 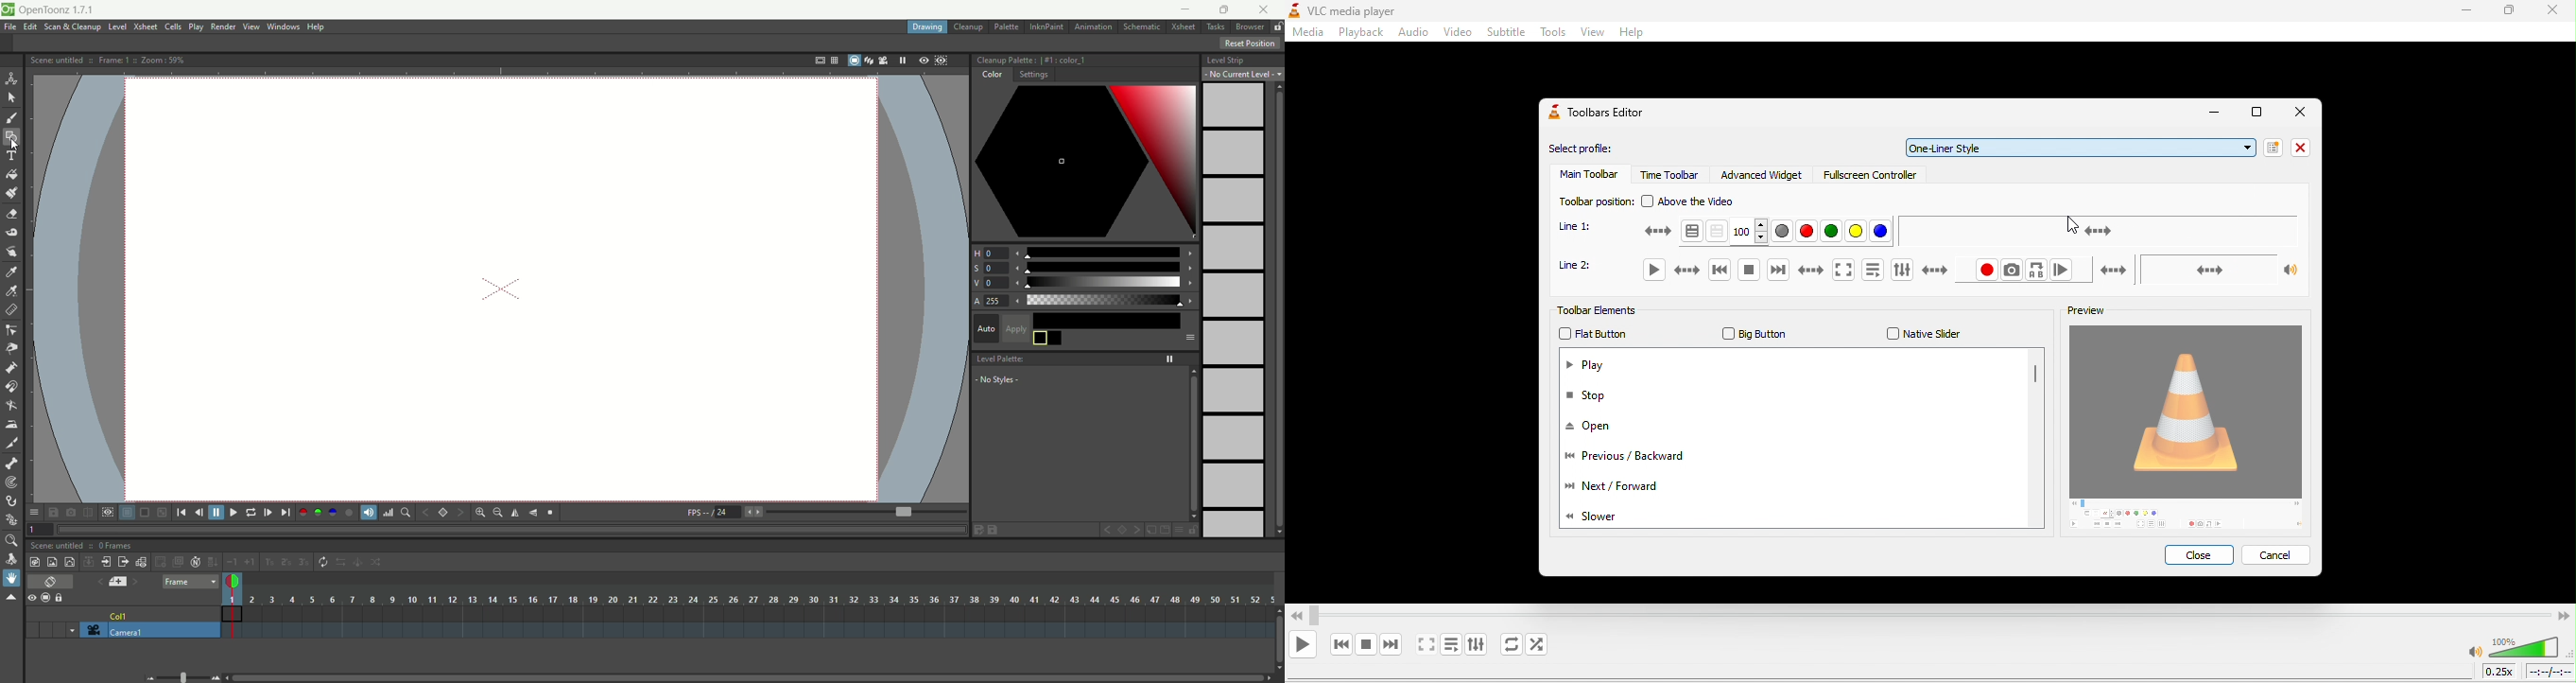 What do you see at coordinates (1375, 9) in the screenshot?
I see `vlc media player` at bounding box center [1375, 9].